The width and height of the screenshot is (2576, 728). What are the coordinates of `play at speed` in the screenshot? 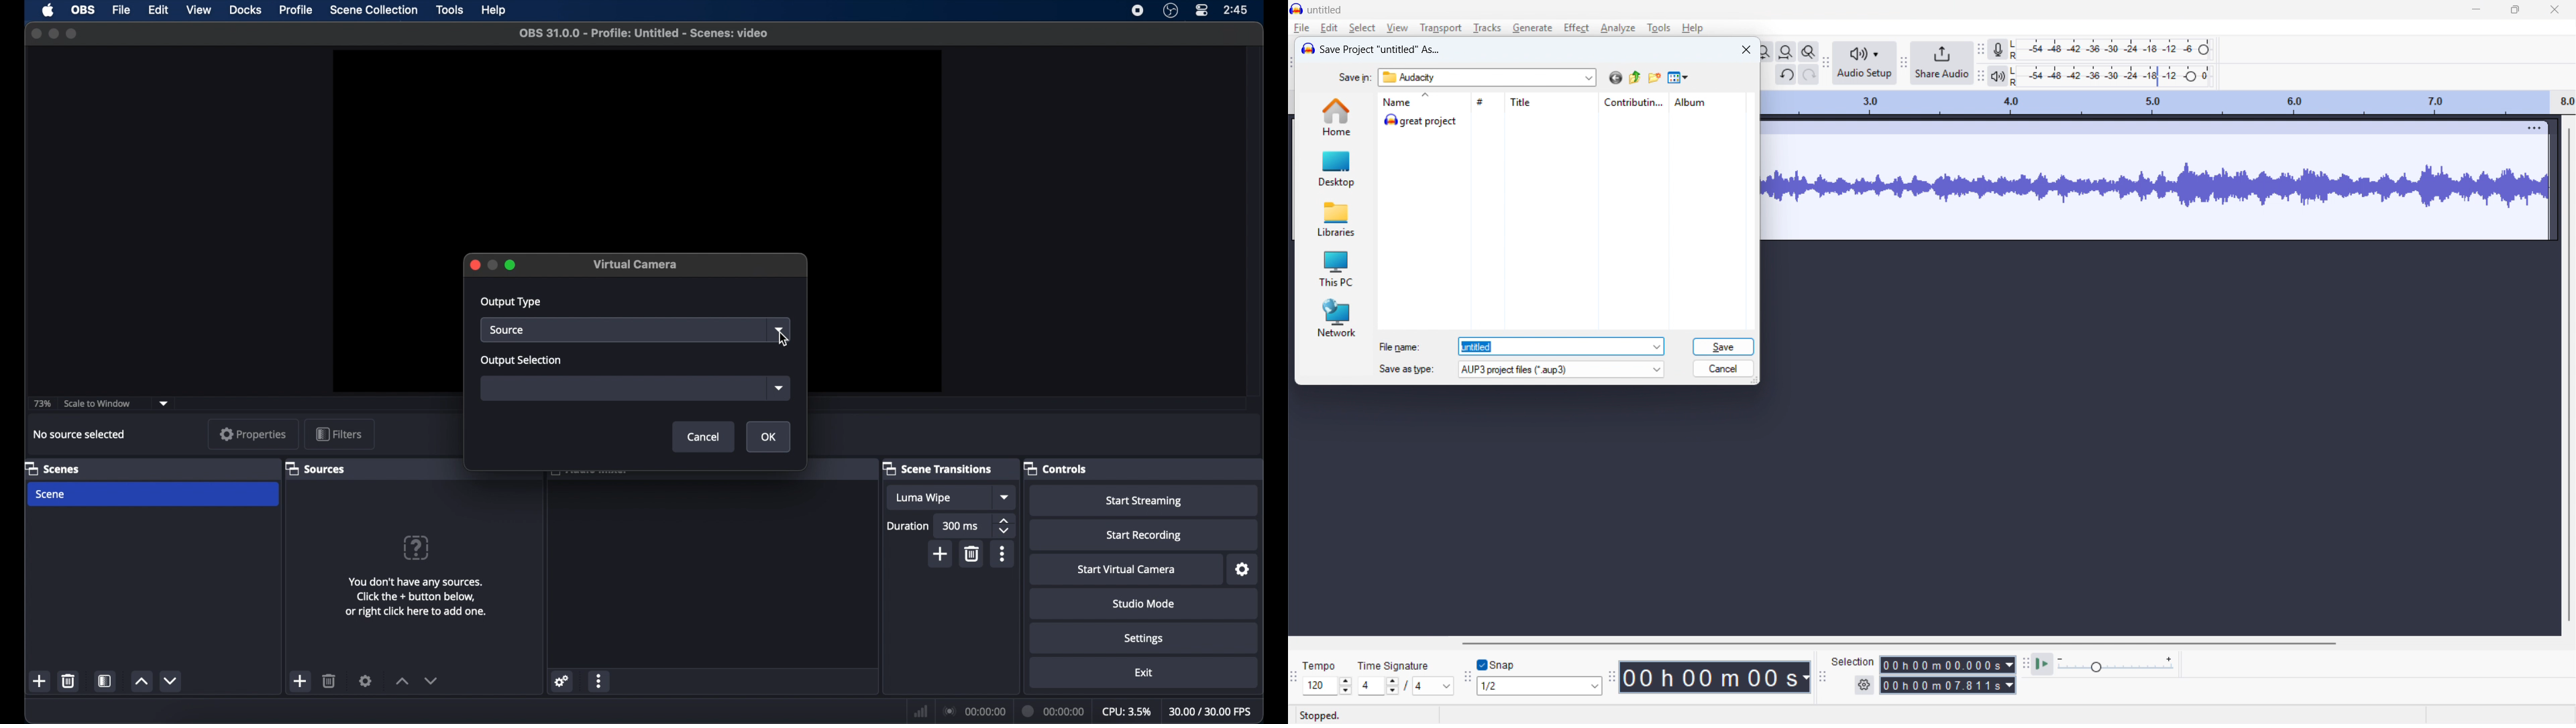 It's located at (2043, 664).